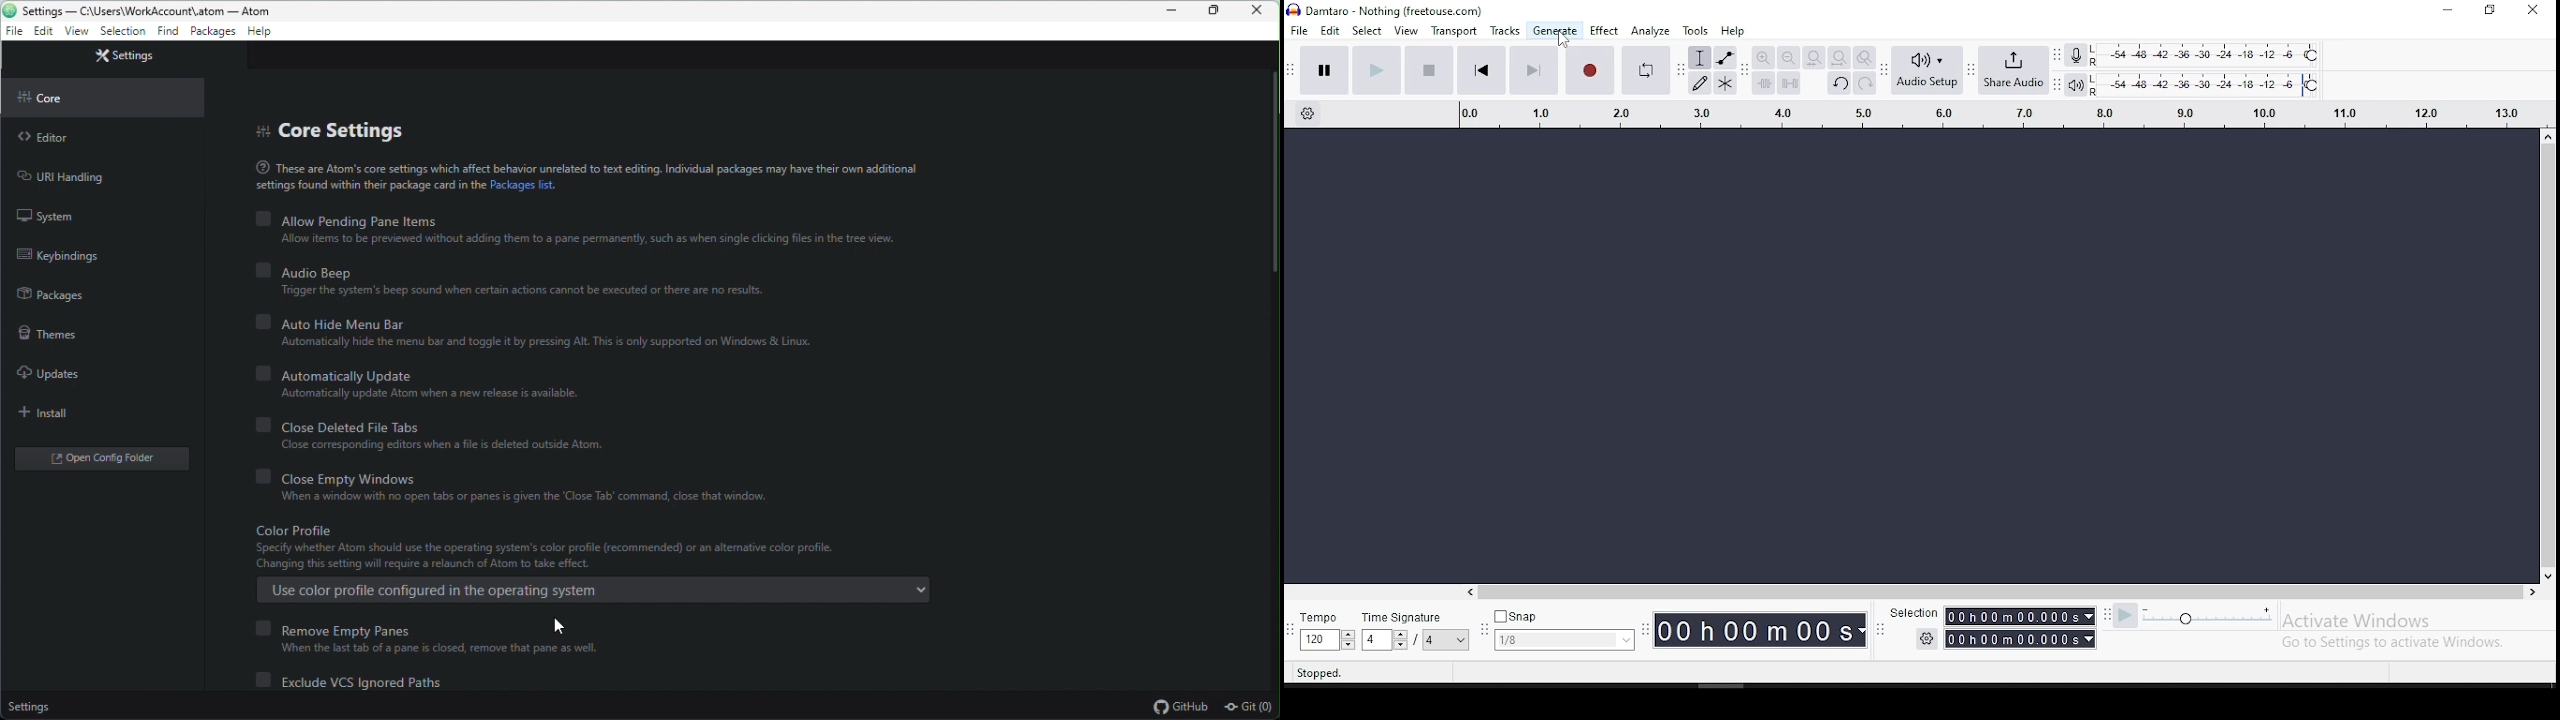 Image resolution: width=2576 pixels, height=728 pixels. Describe the element at coordinates (1915, 614) in the screenshot. I see `selection` at that location.